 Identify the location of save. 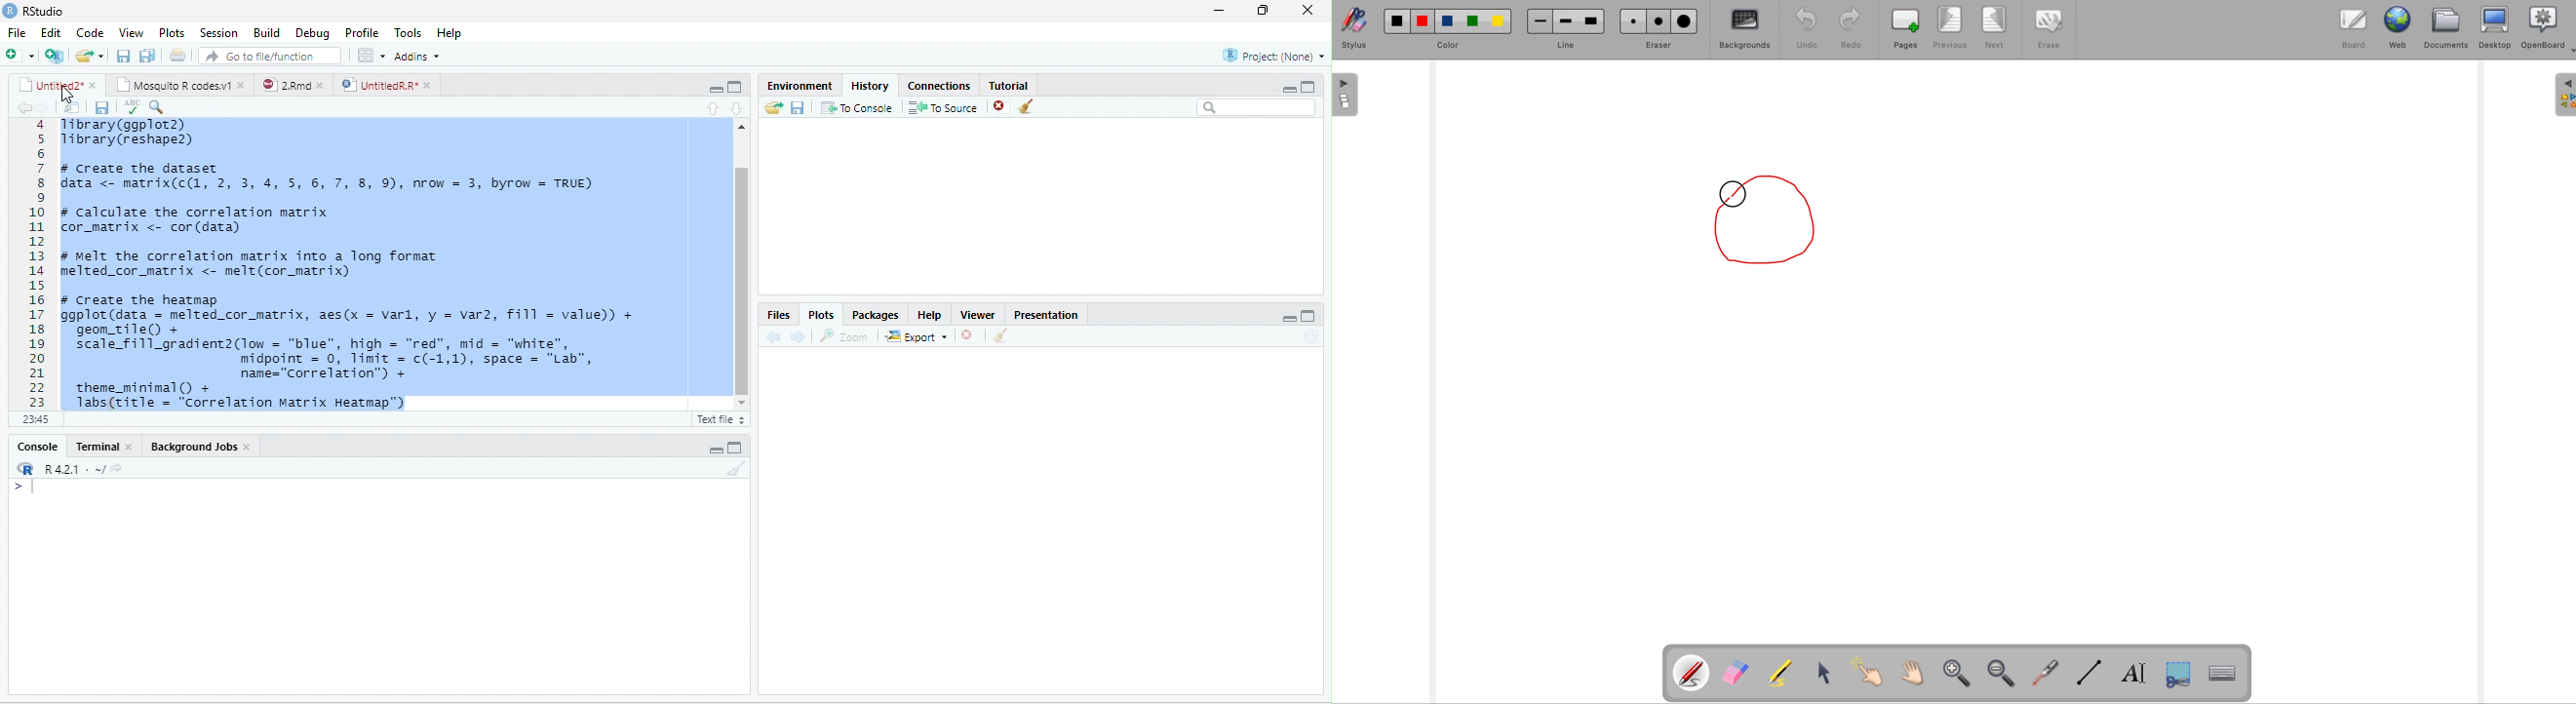
(96, 107).